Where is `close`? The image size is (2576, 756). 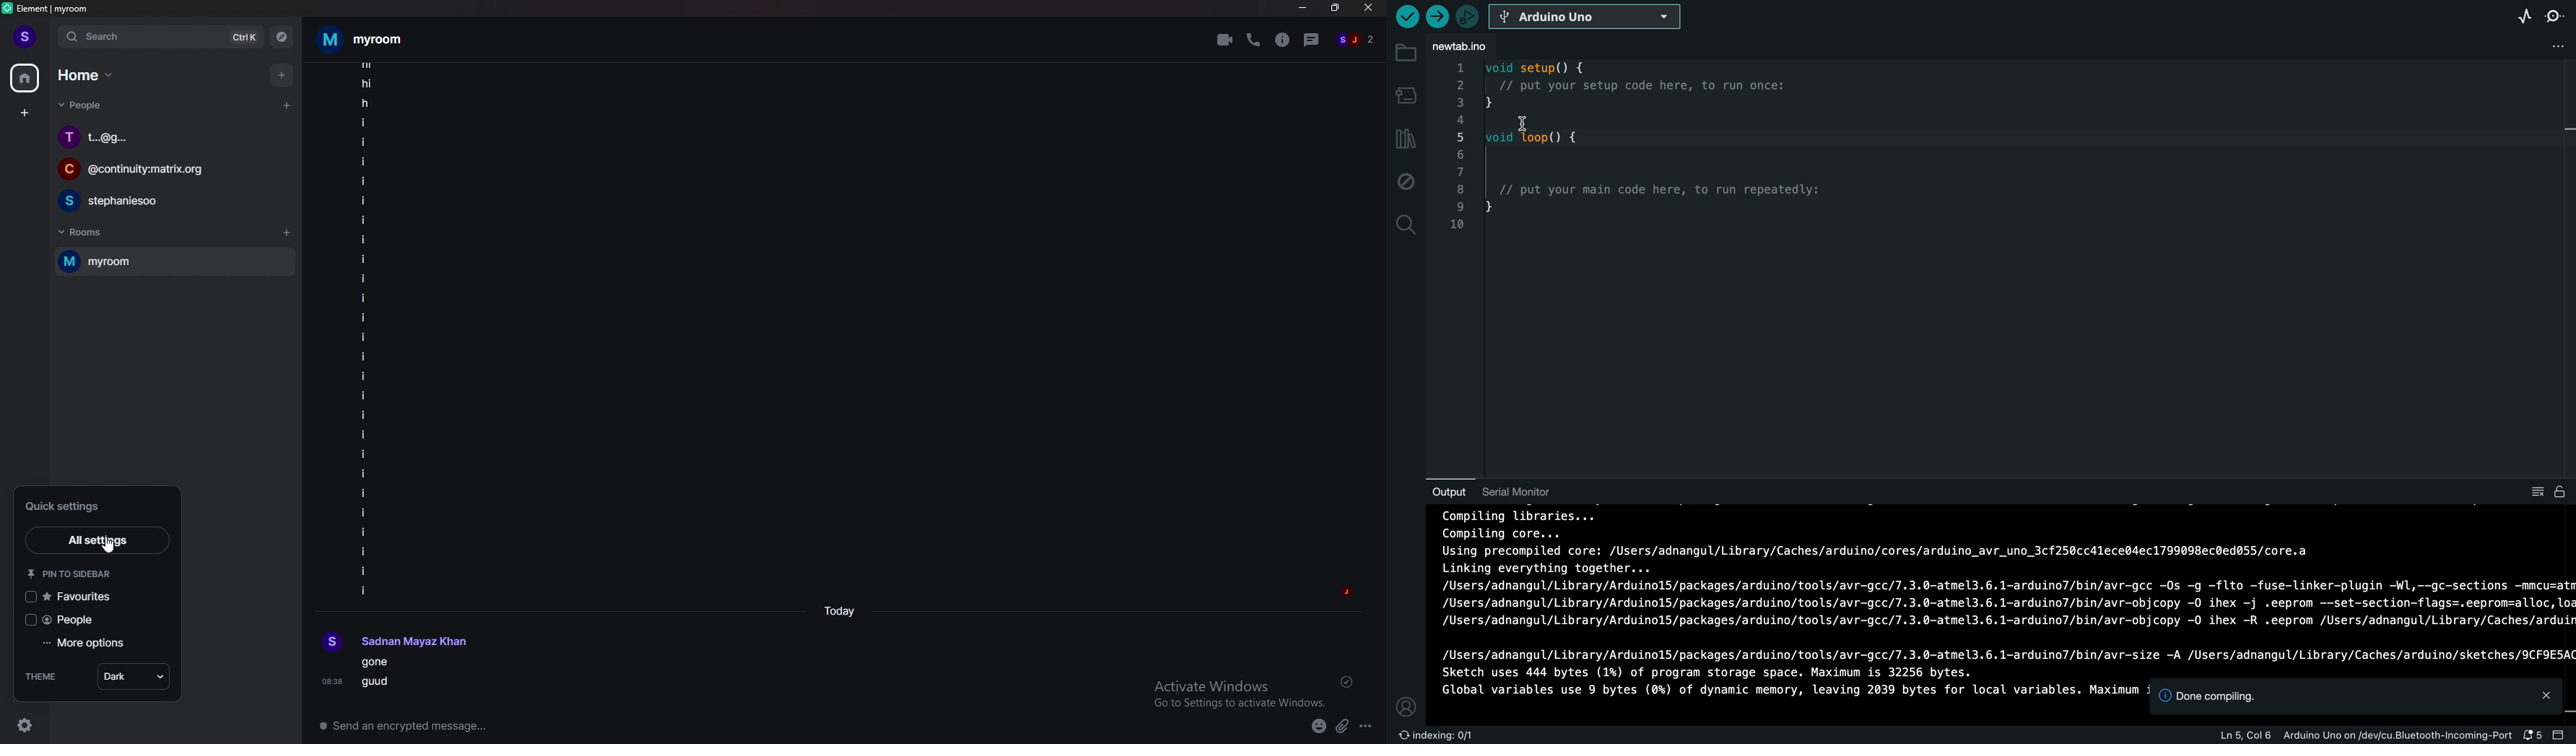
close is located at coordinates (1369, 11).